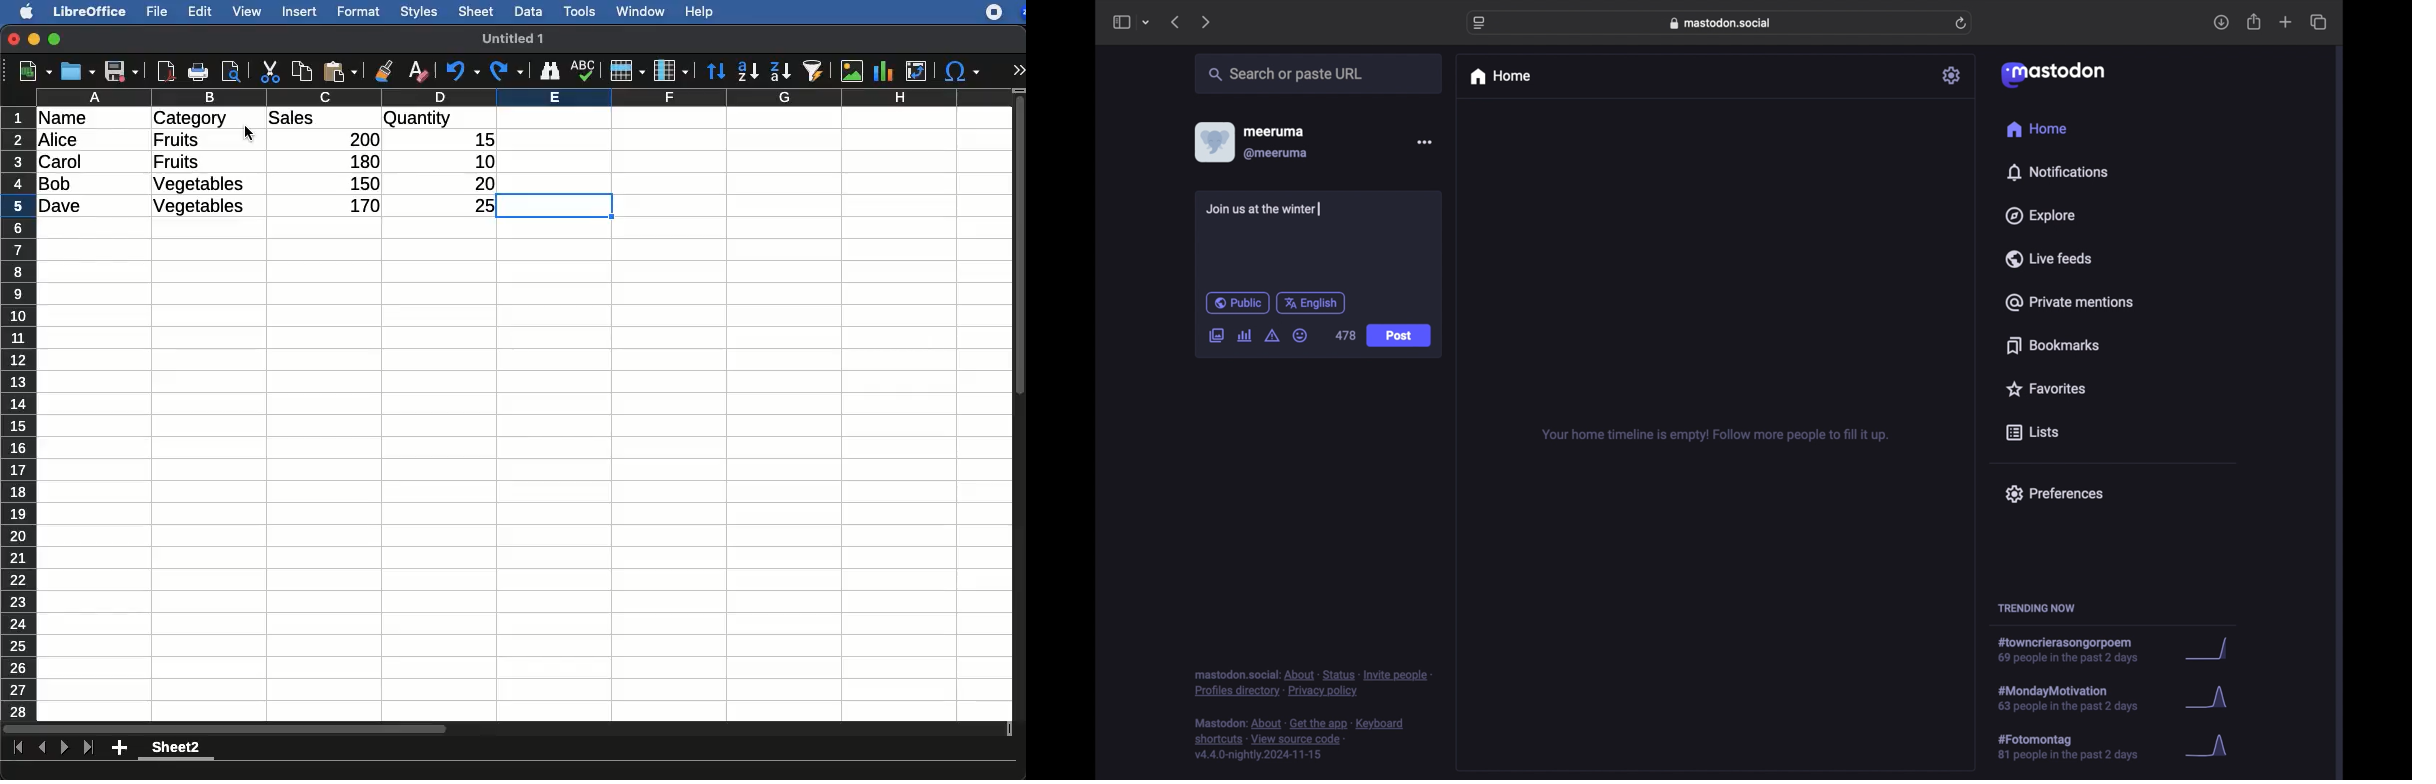  I want to click on maximize, so click(57, 40).